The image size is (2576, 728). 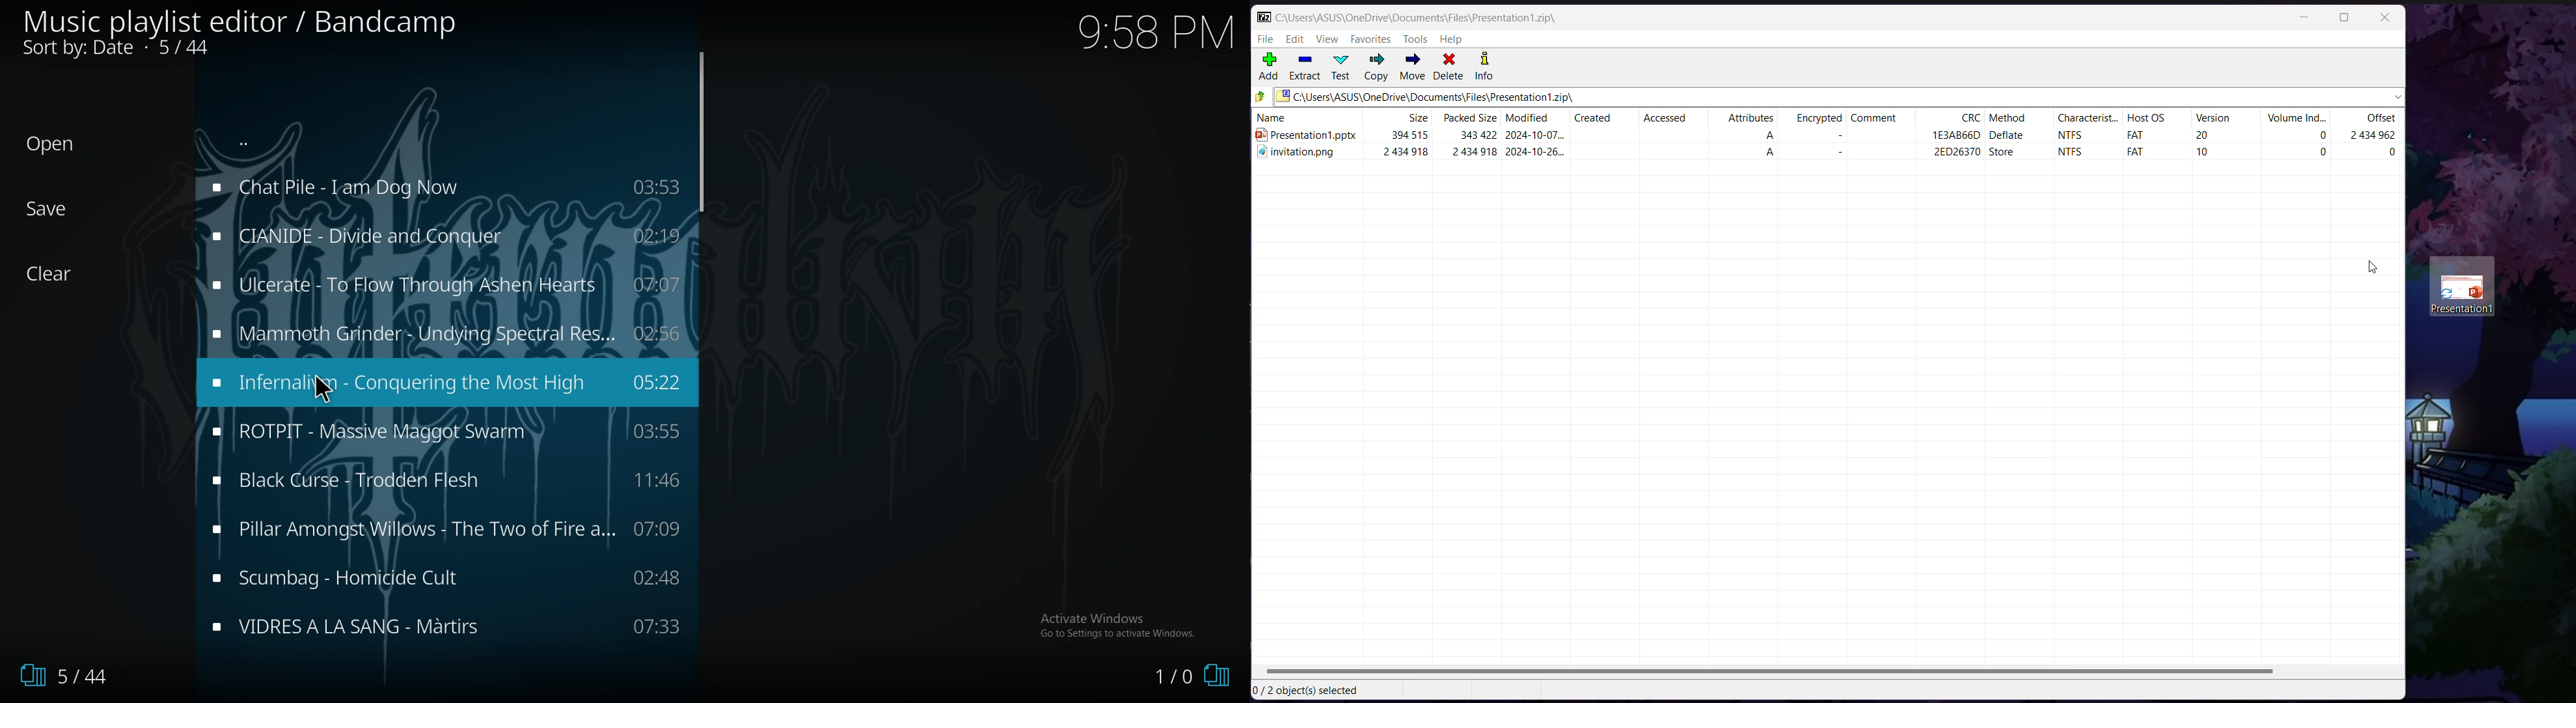 What do you see at coordinates (2132, 152) in the screenshot?
I see `FAT` at bounding box center [2132, 152].